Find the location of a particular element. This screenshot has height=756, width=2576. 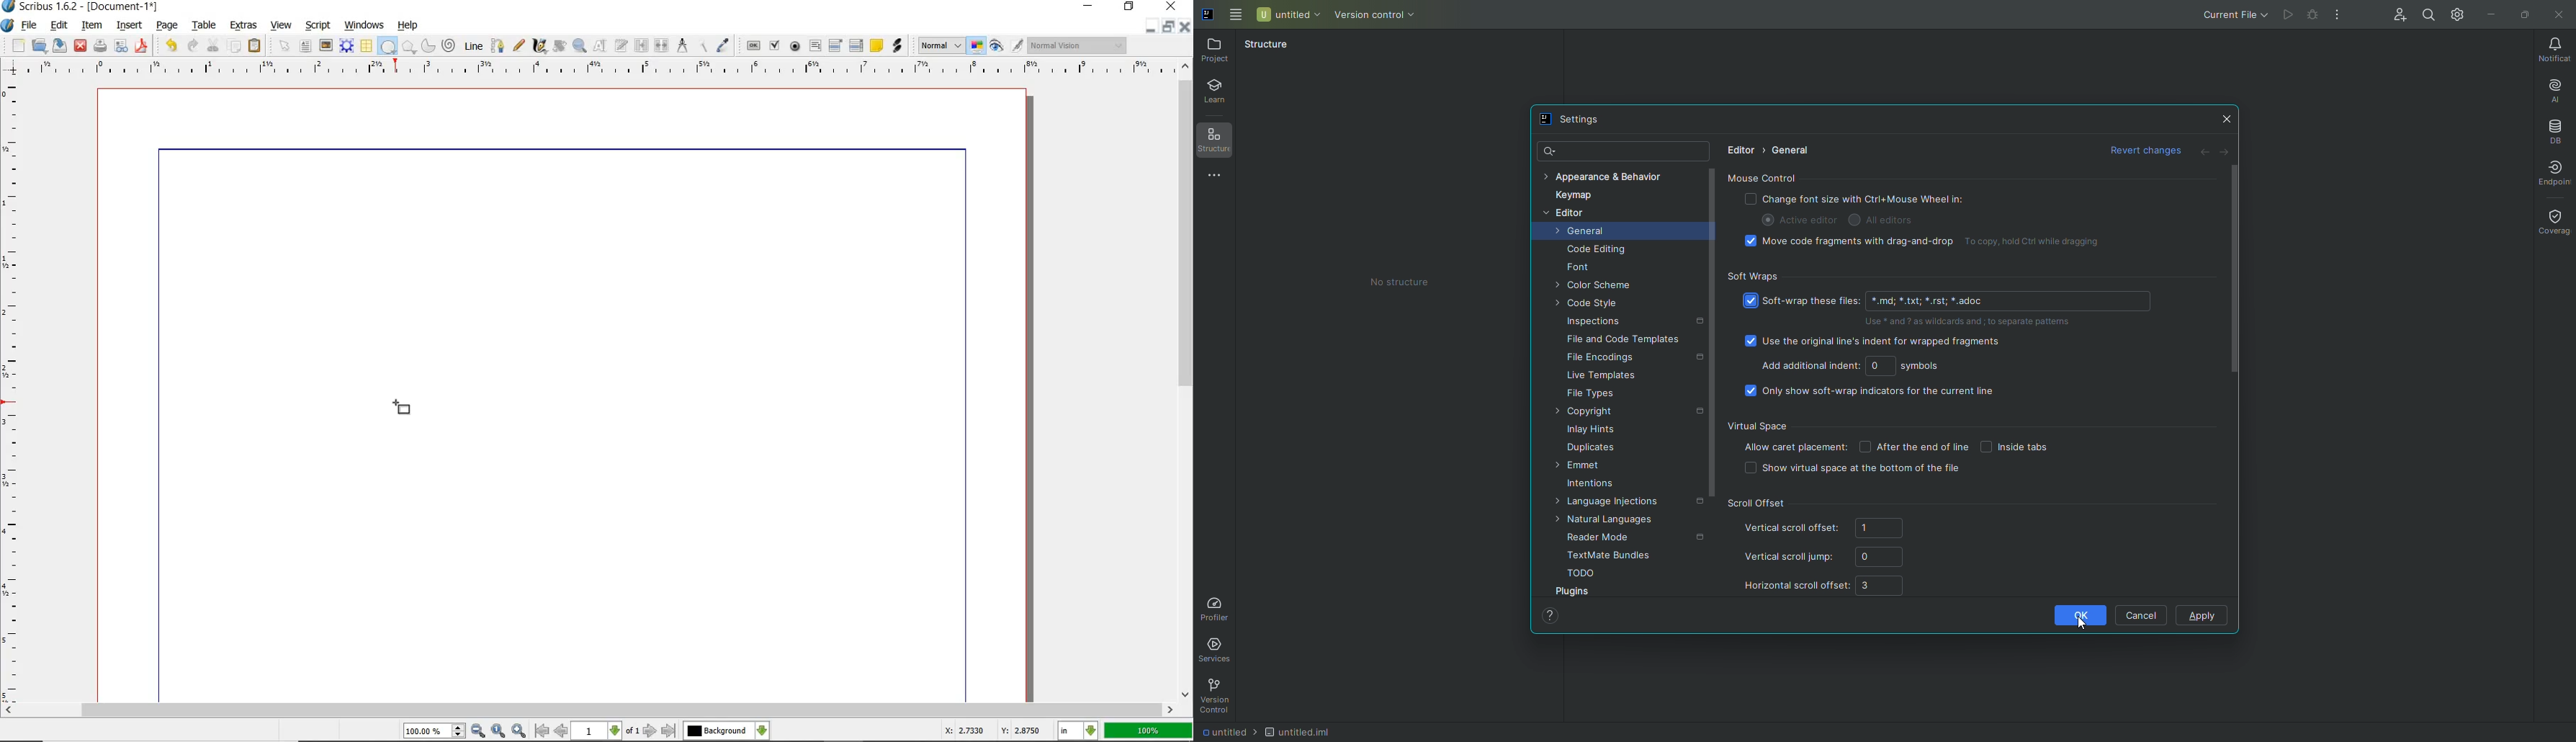

PDF COMBO BOX is located at coordinates (835, 45).